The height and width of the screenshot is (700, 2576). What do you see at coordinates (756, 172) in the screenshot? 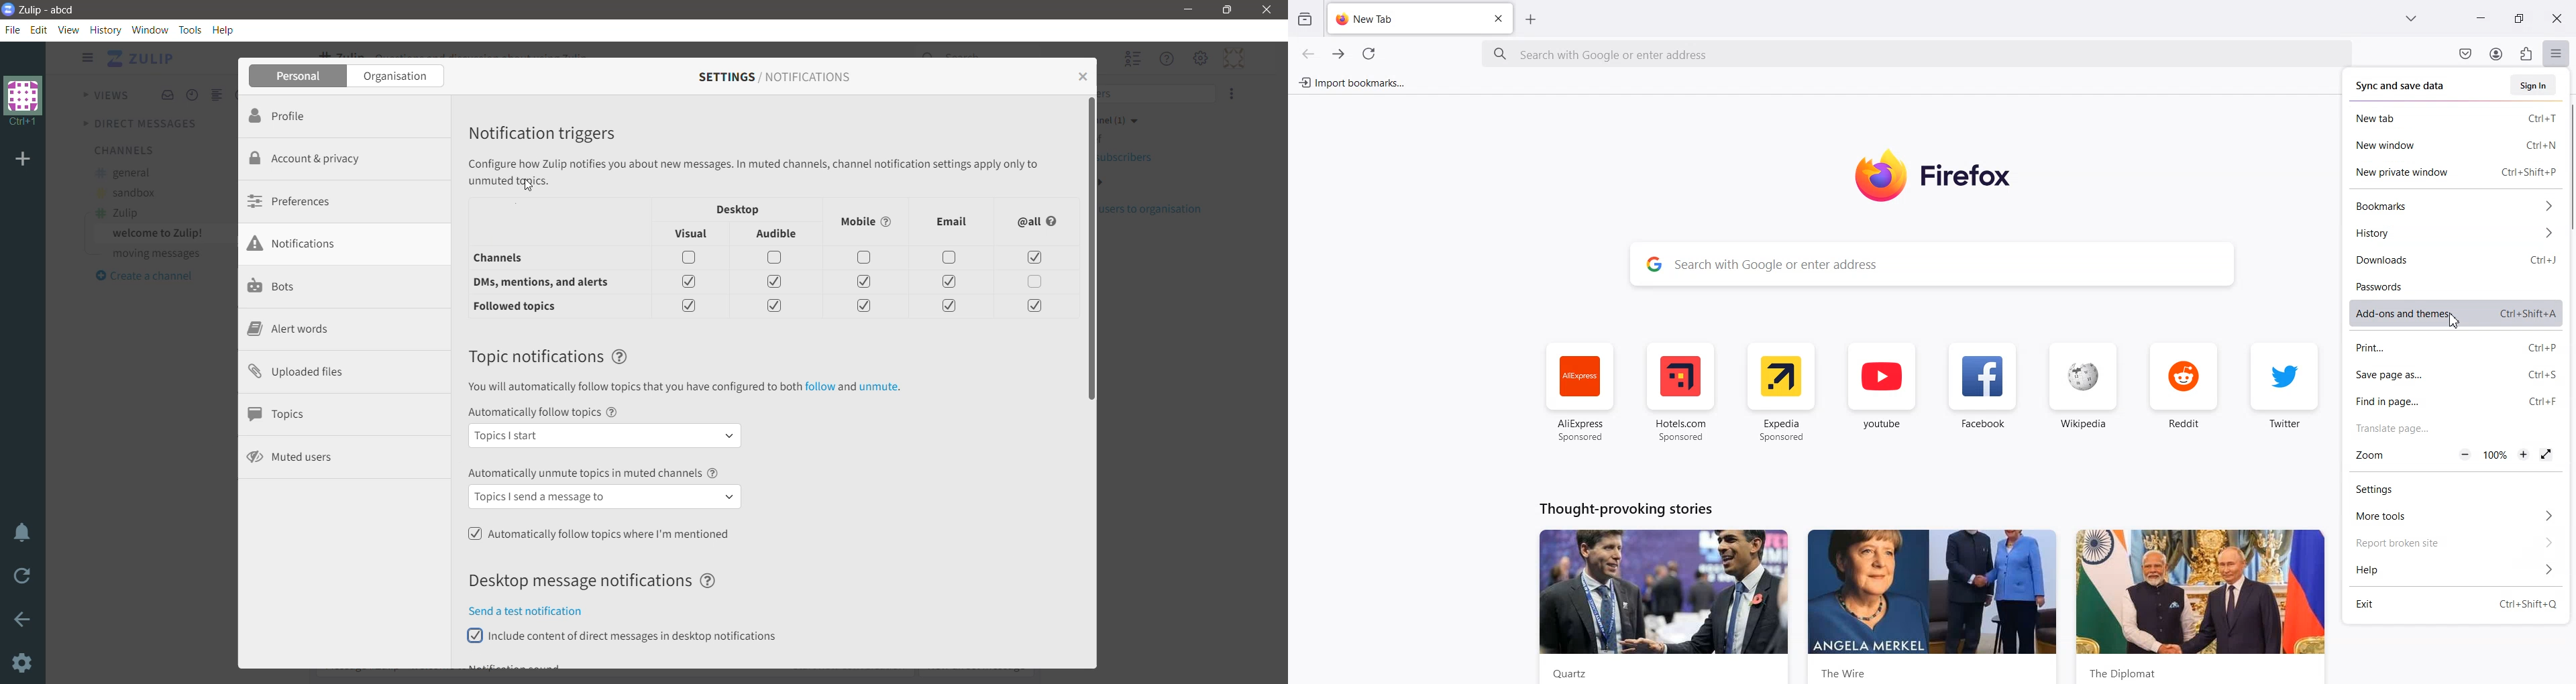
I see `Configure Zulip notifications (check boxes)` at bounding box center [756, 172].